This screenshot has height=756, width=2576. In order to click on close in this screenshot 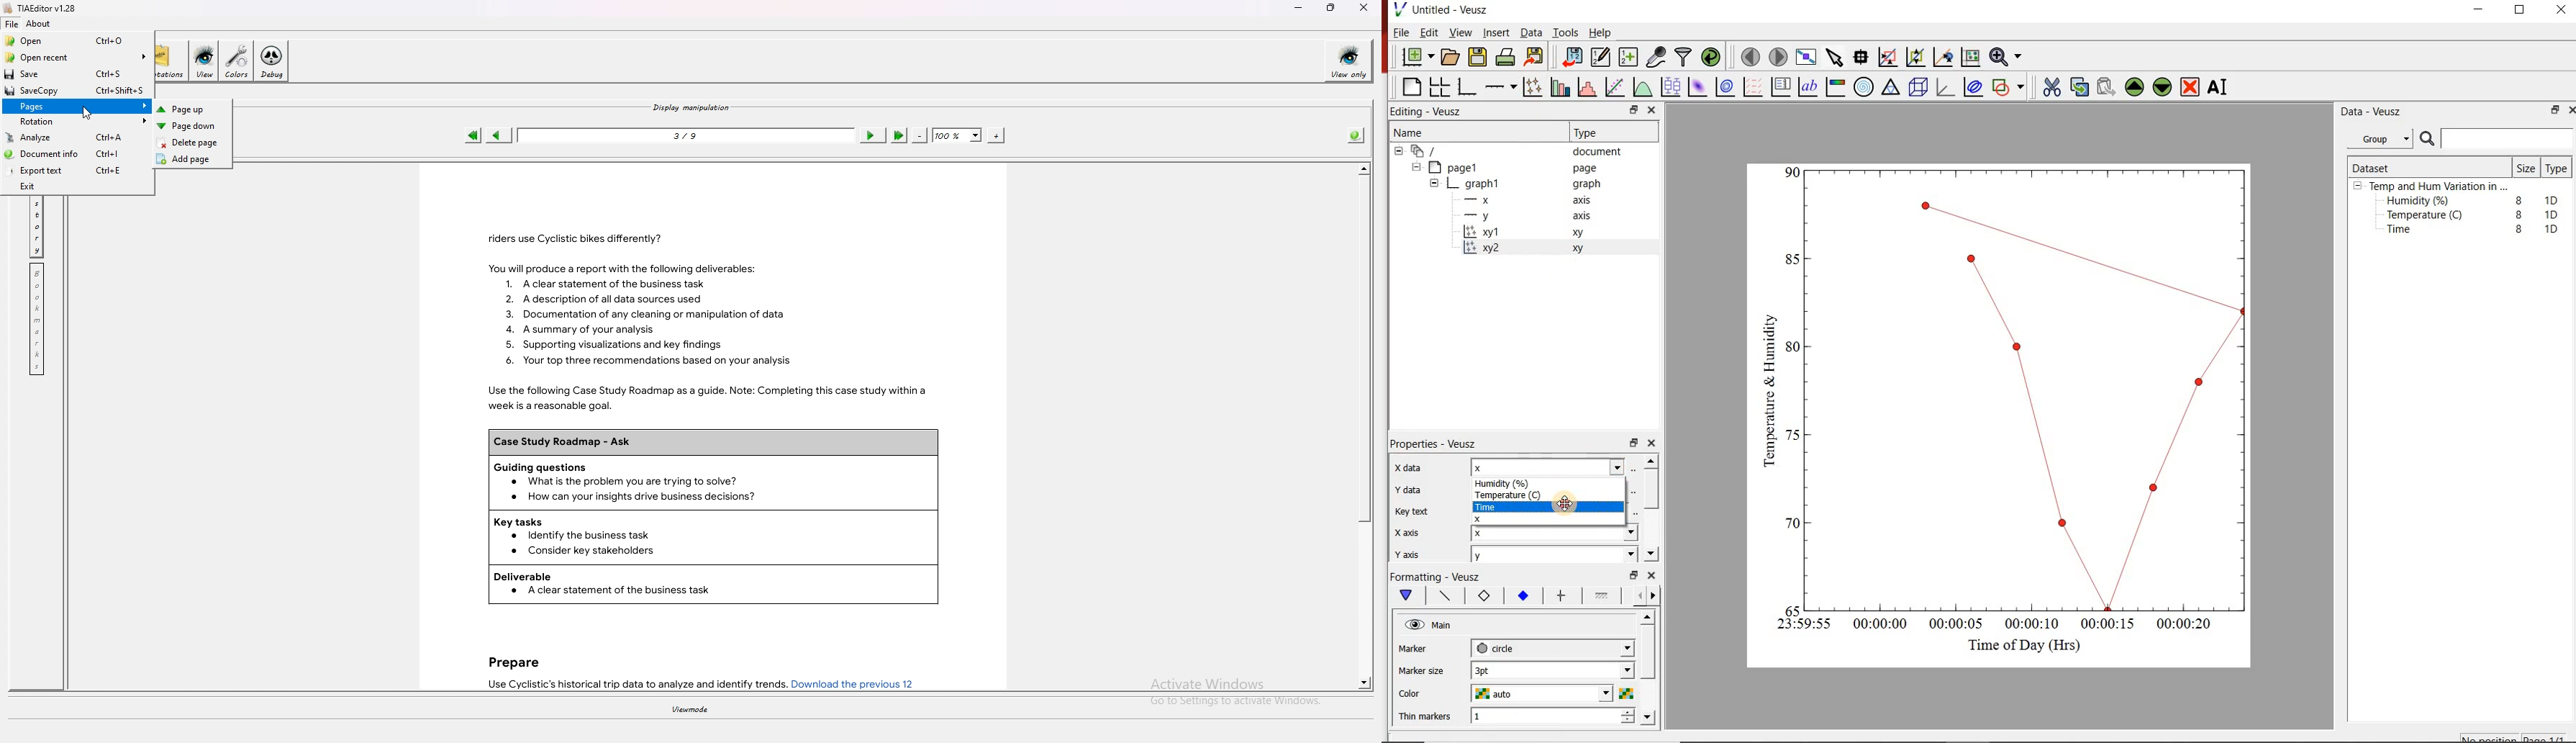, I will do `click(1653, 110)`.